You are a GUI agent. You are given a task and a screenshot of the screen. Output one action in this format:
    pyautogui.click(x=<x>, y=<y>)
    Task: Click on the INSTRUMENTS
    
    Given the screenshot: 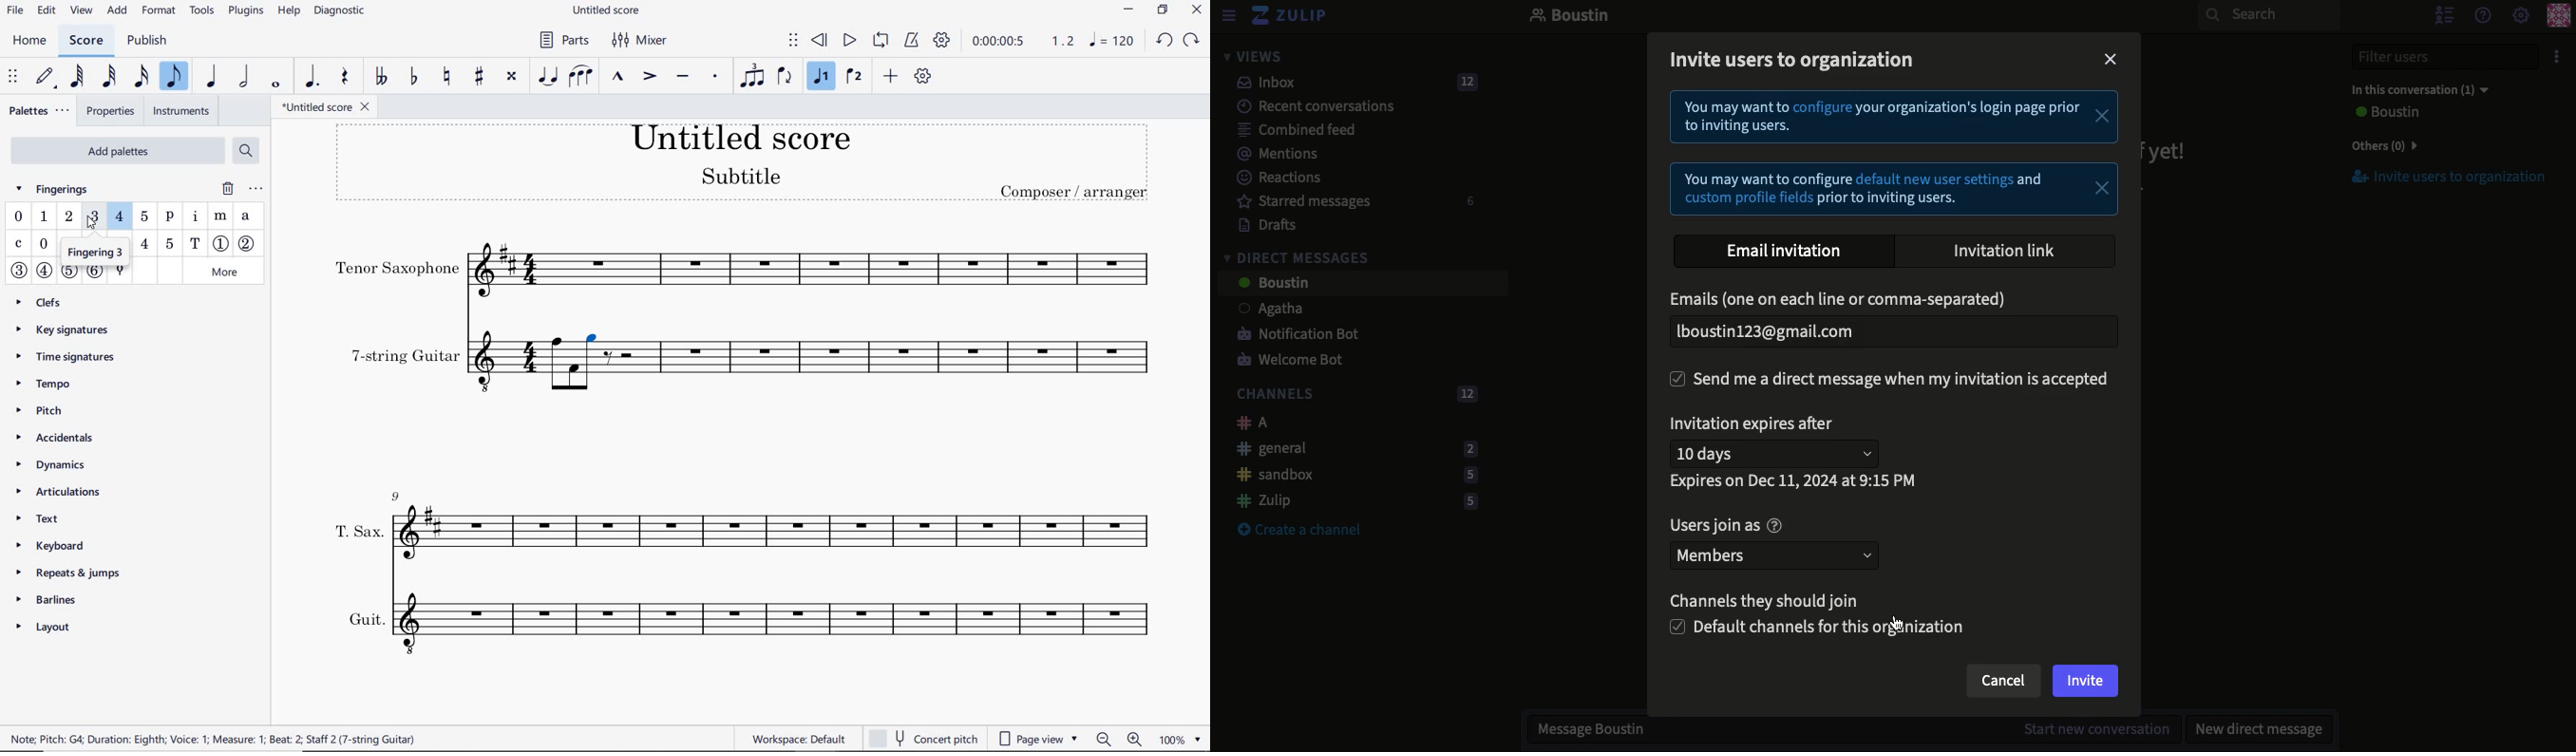 What is the action you would take?
    pyautogui.click(x=181, y=110)
    